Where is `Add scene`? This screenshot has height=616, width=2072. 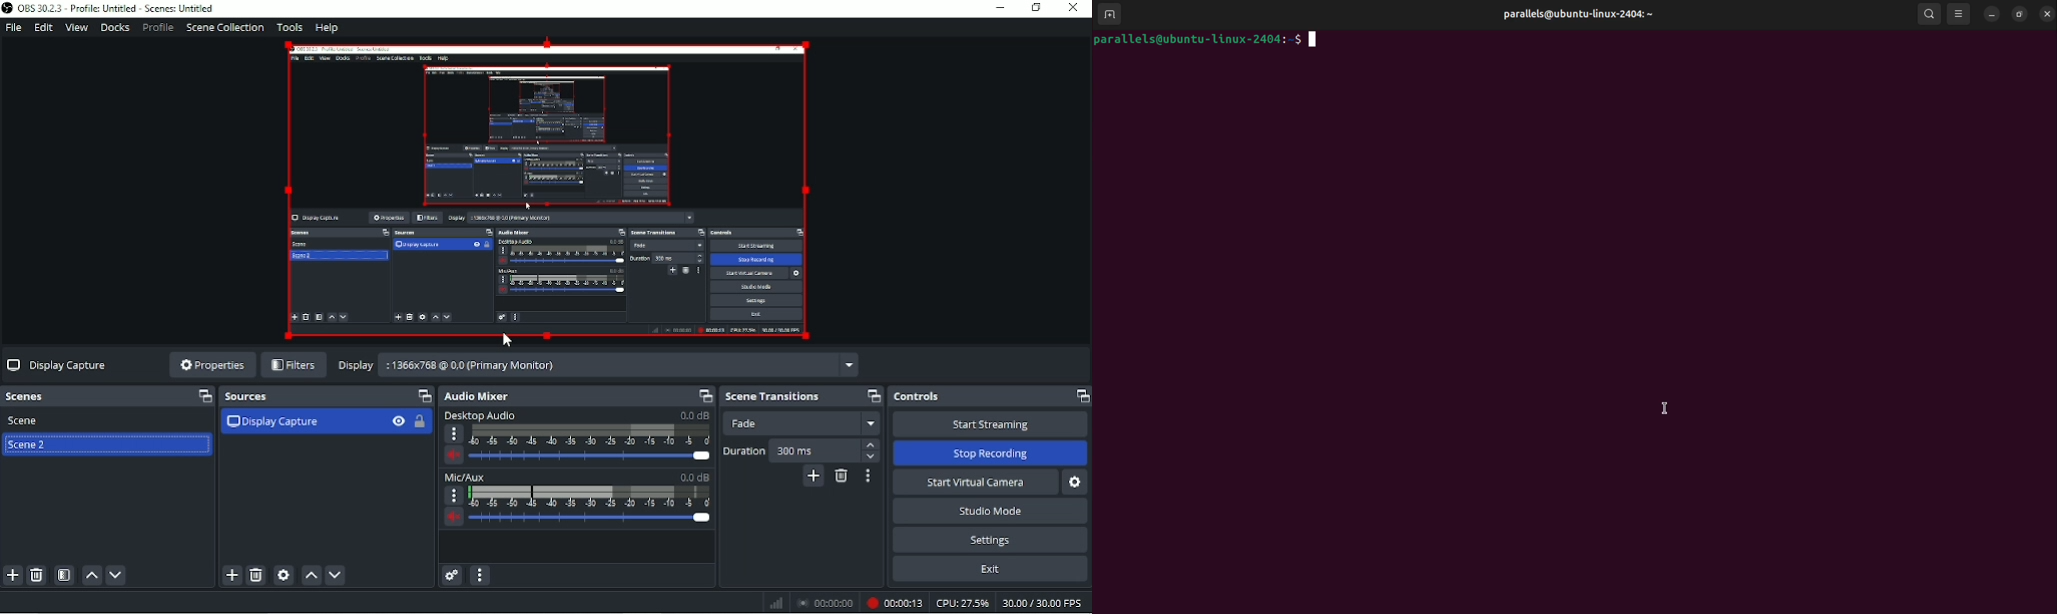
Add scene is located at coordinates (12, 576).